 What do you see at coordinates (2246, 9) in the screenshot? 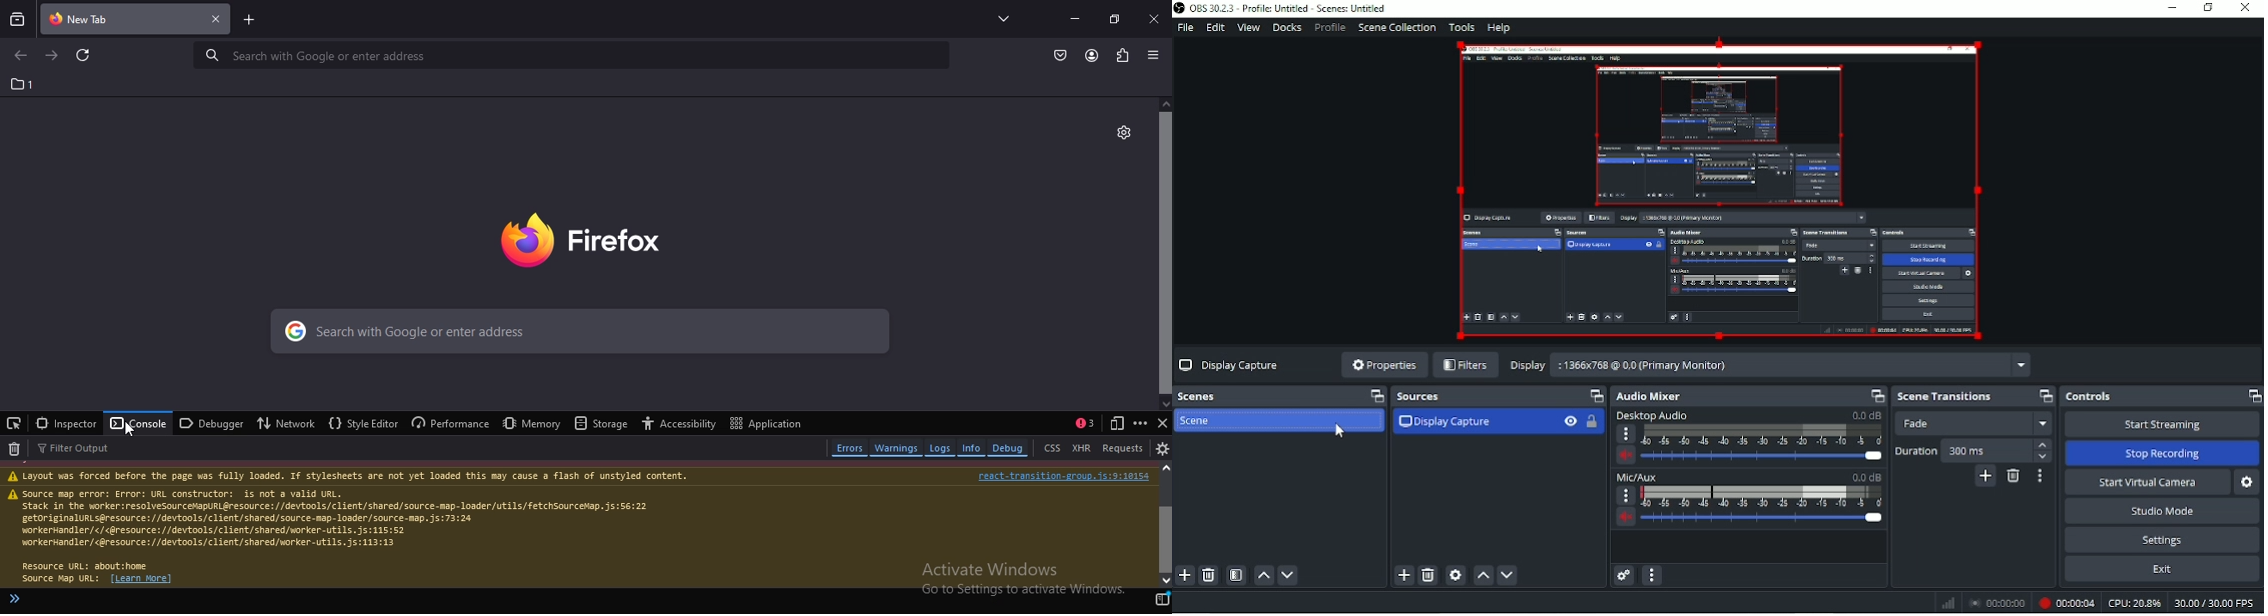
I see `Close` at bounding box center [2246, 9].